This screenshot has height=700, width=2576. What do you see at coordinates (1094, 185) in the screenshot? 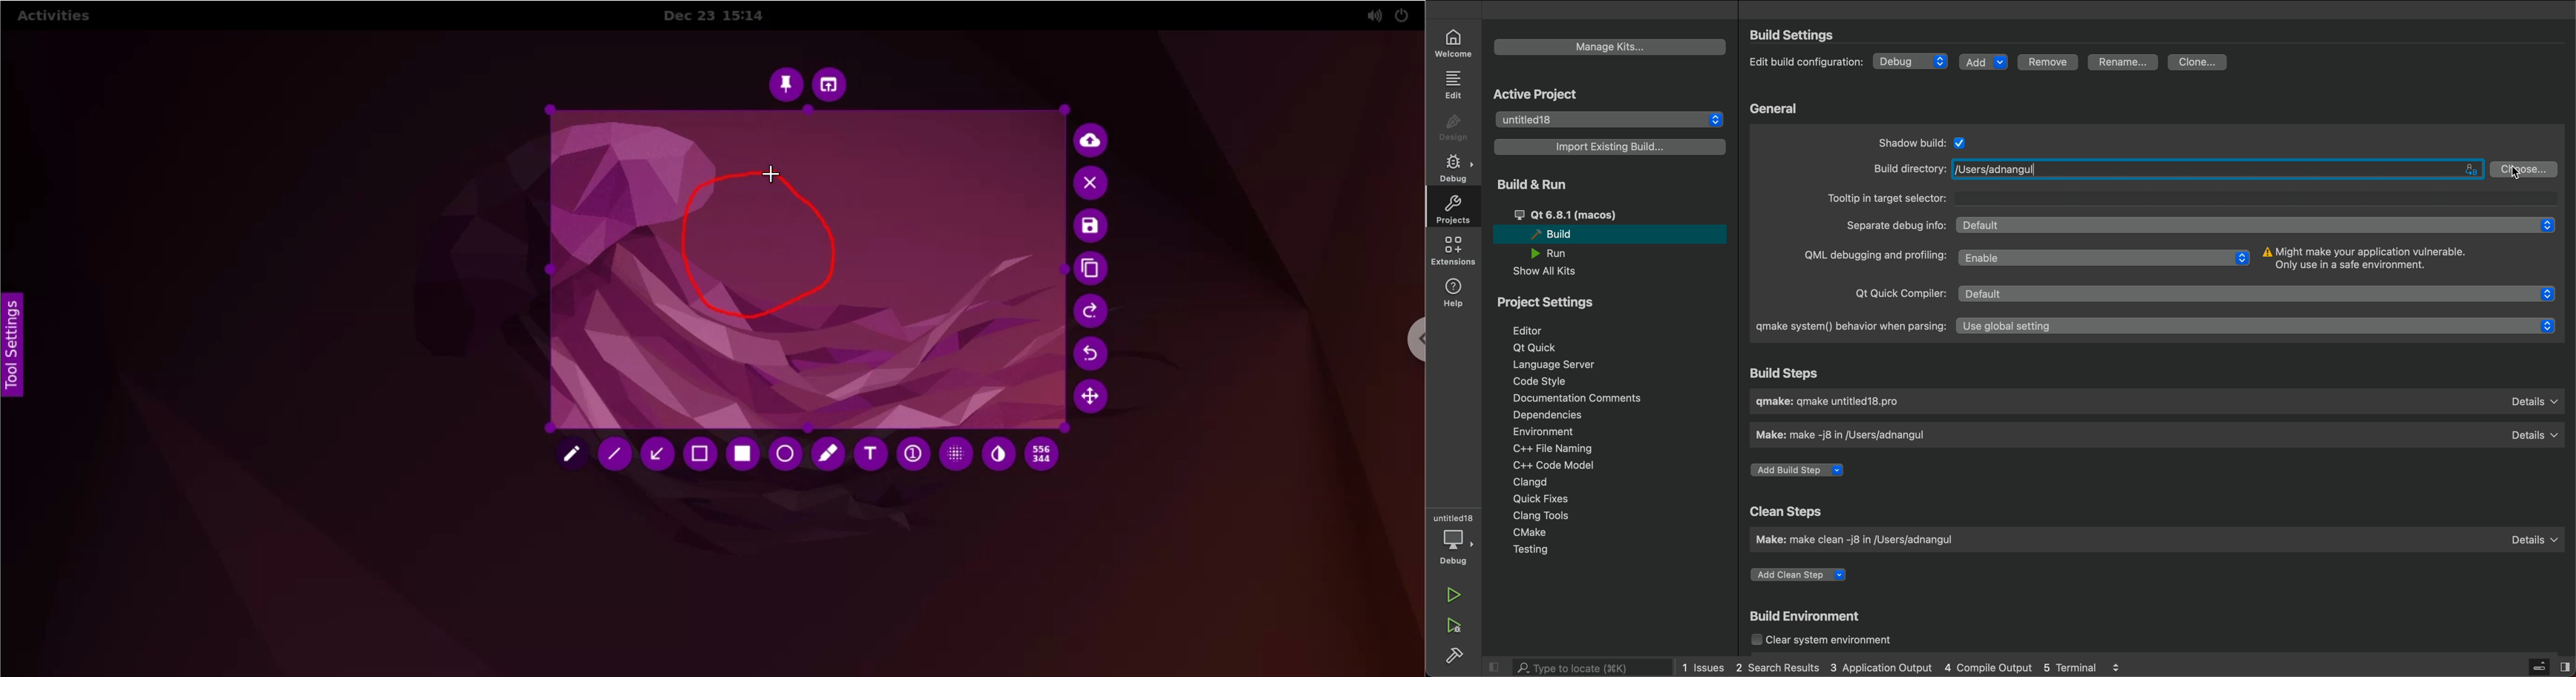
I see `cancel culture` at bounding box center [1094, 185].